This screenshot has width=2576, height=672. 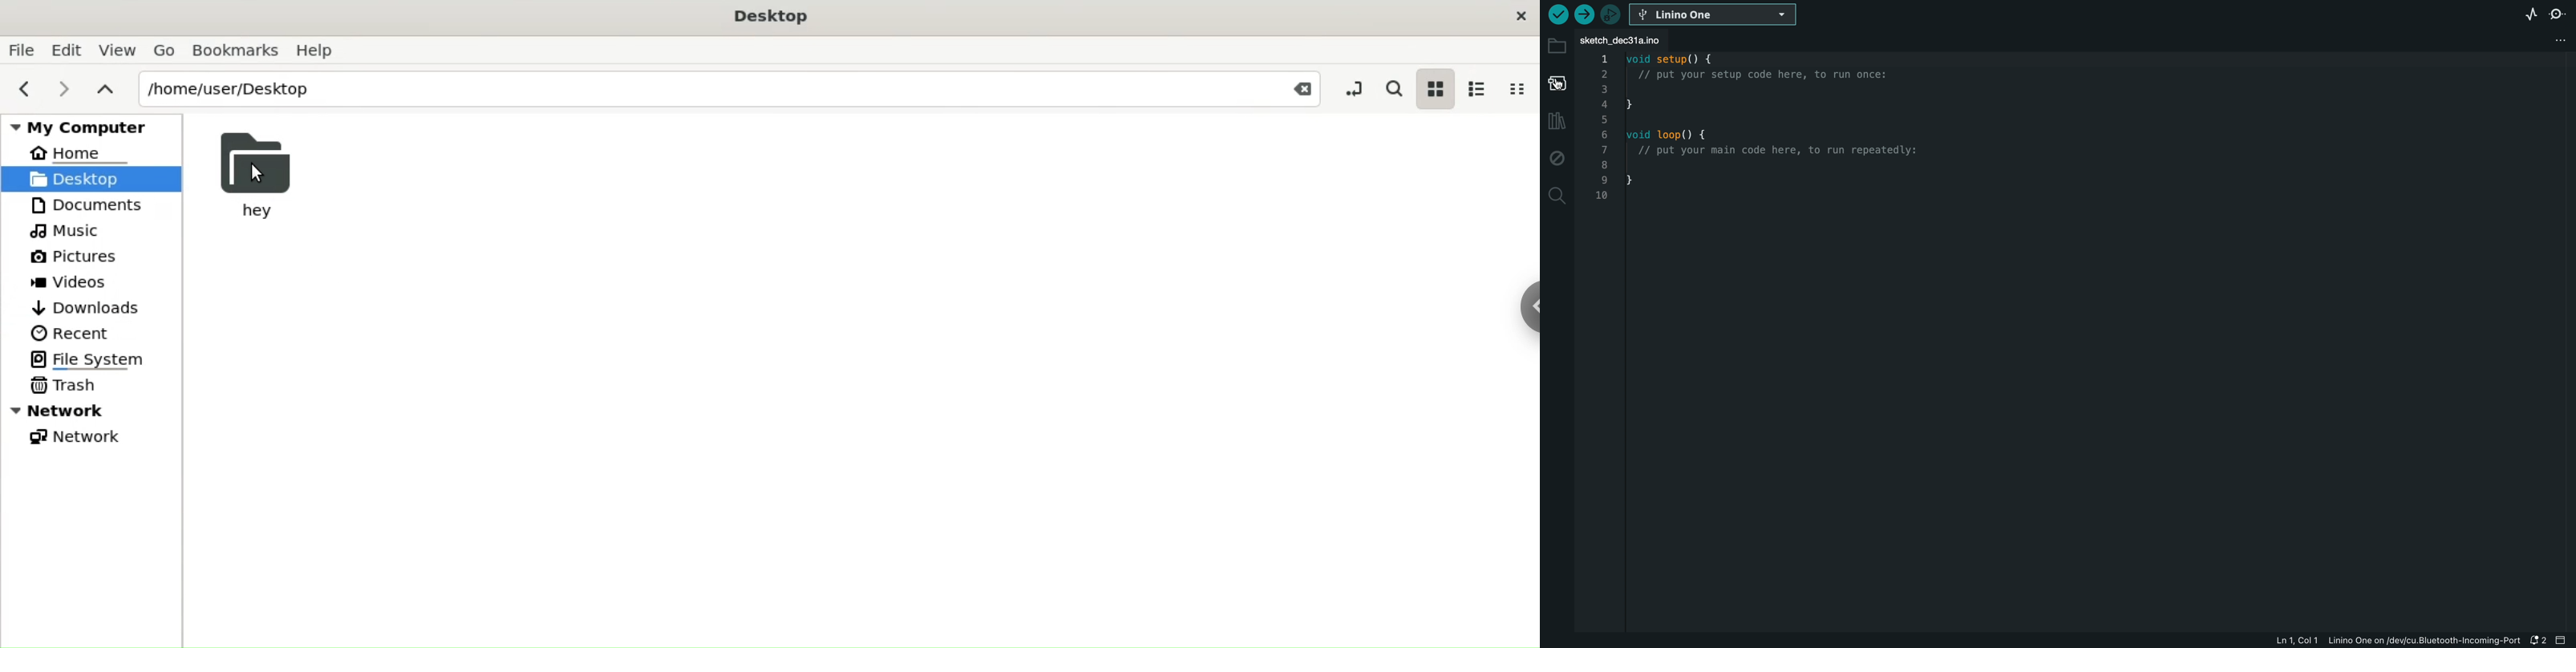 What do you see at coordinates (1518, 89) in the screenshot?
I see `compact view` at bounding box center [1518, 89].